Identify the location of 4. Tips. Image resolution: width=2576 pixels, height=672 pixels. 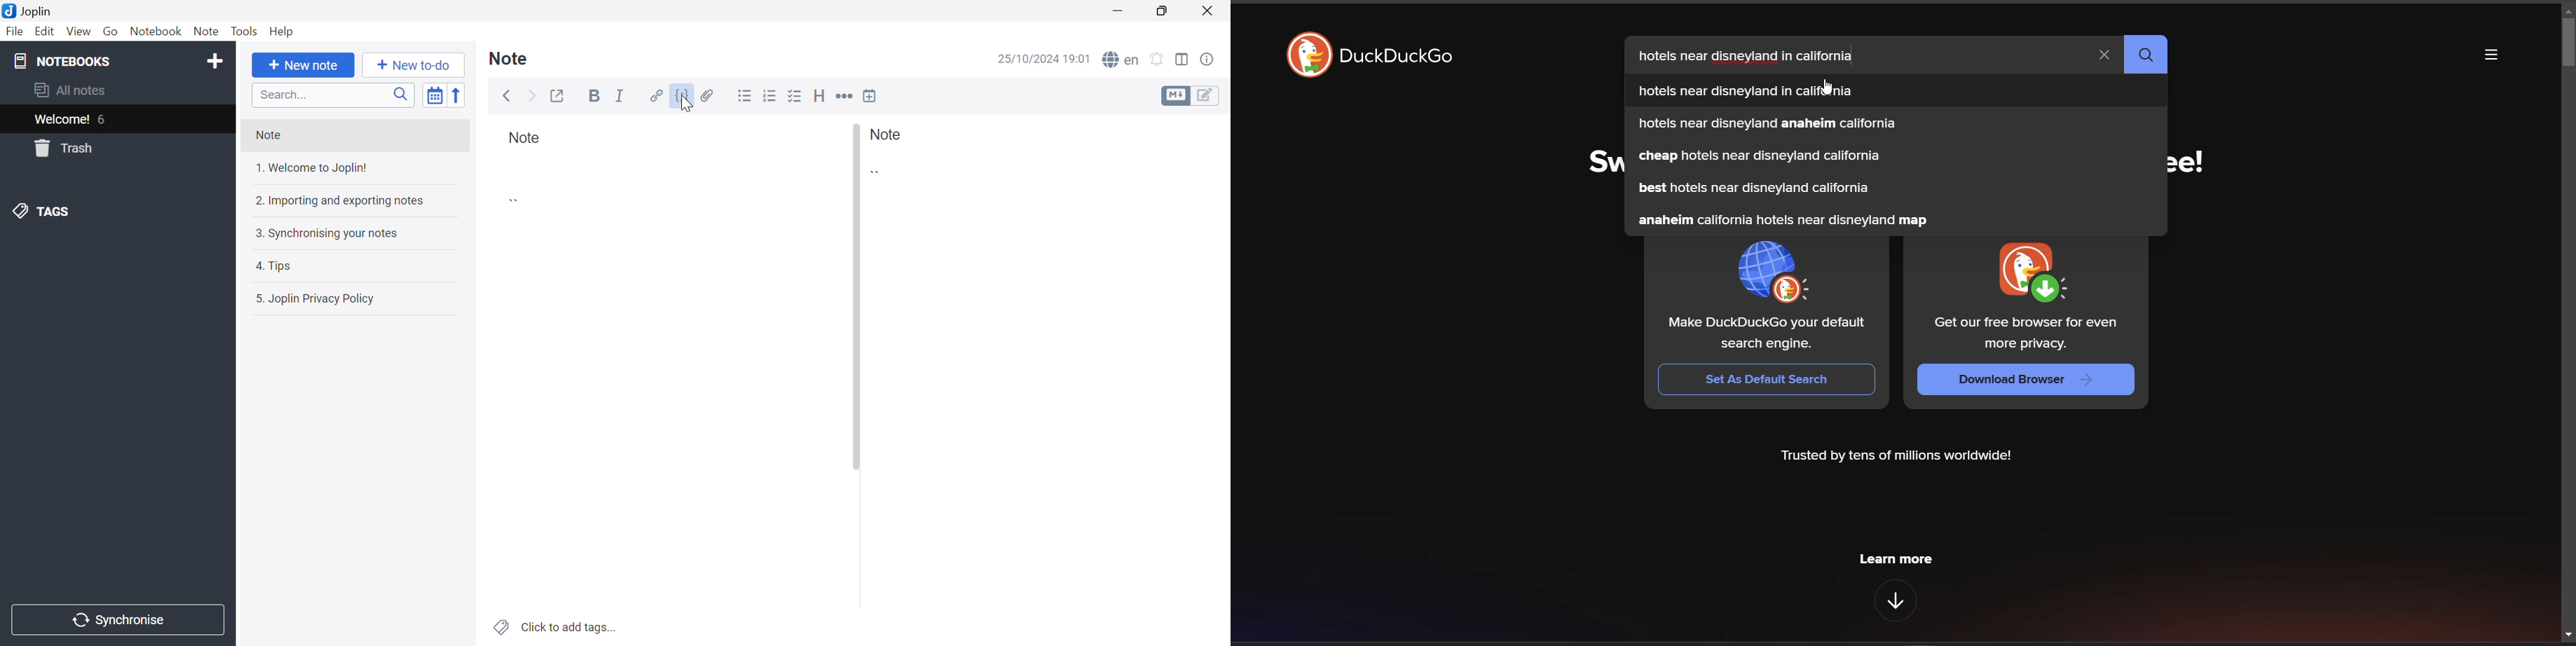
(272, 265).